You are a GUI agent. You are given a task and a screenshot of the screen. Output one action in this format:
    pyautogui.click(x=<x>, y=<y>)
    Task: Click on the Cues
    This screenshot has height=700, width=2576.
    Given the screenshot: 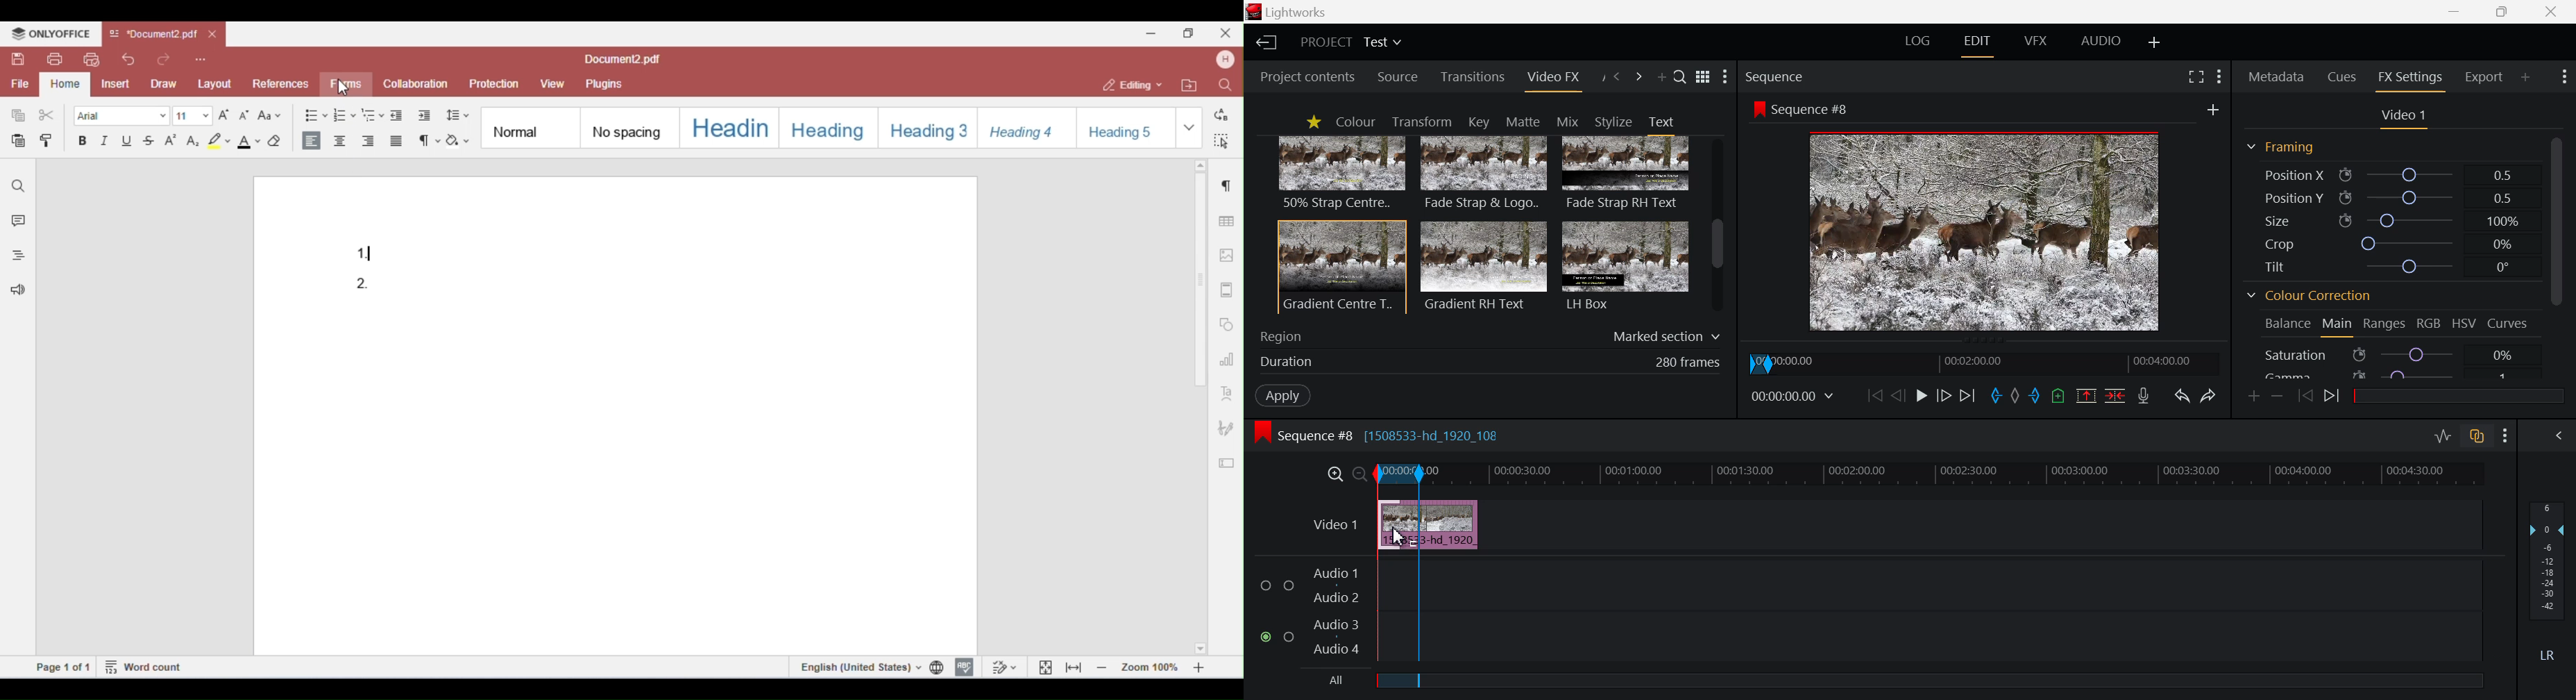 What is the action you would take?
    pyautogui.click(x=2344, y=76)
    